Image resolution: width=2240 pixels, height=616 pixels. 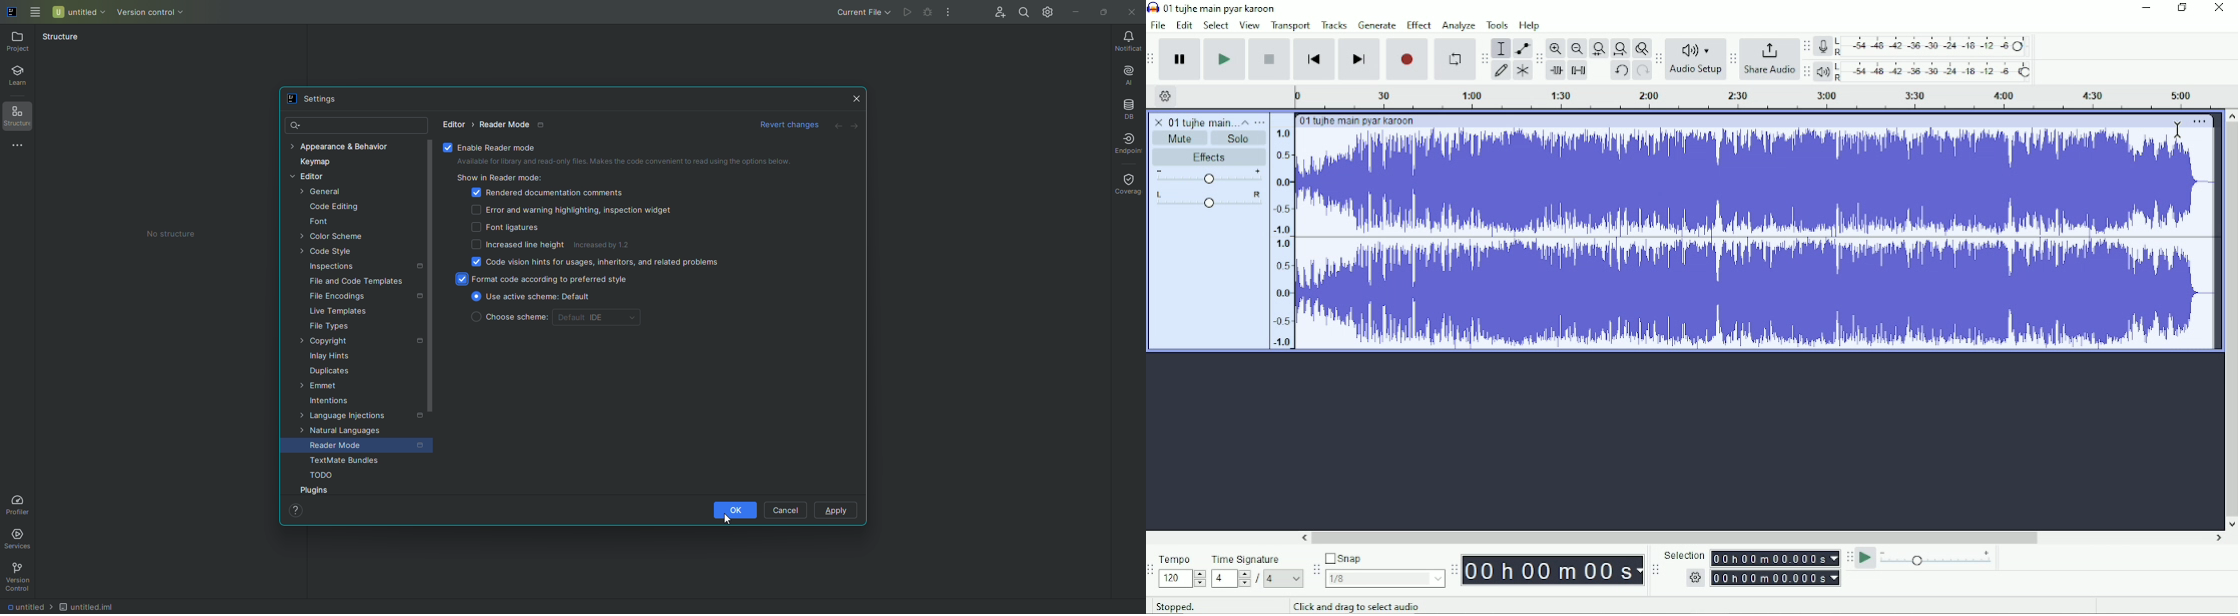 I want to click on Enable looping, so click(x=1455, y=60).